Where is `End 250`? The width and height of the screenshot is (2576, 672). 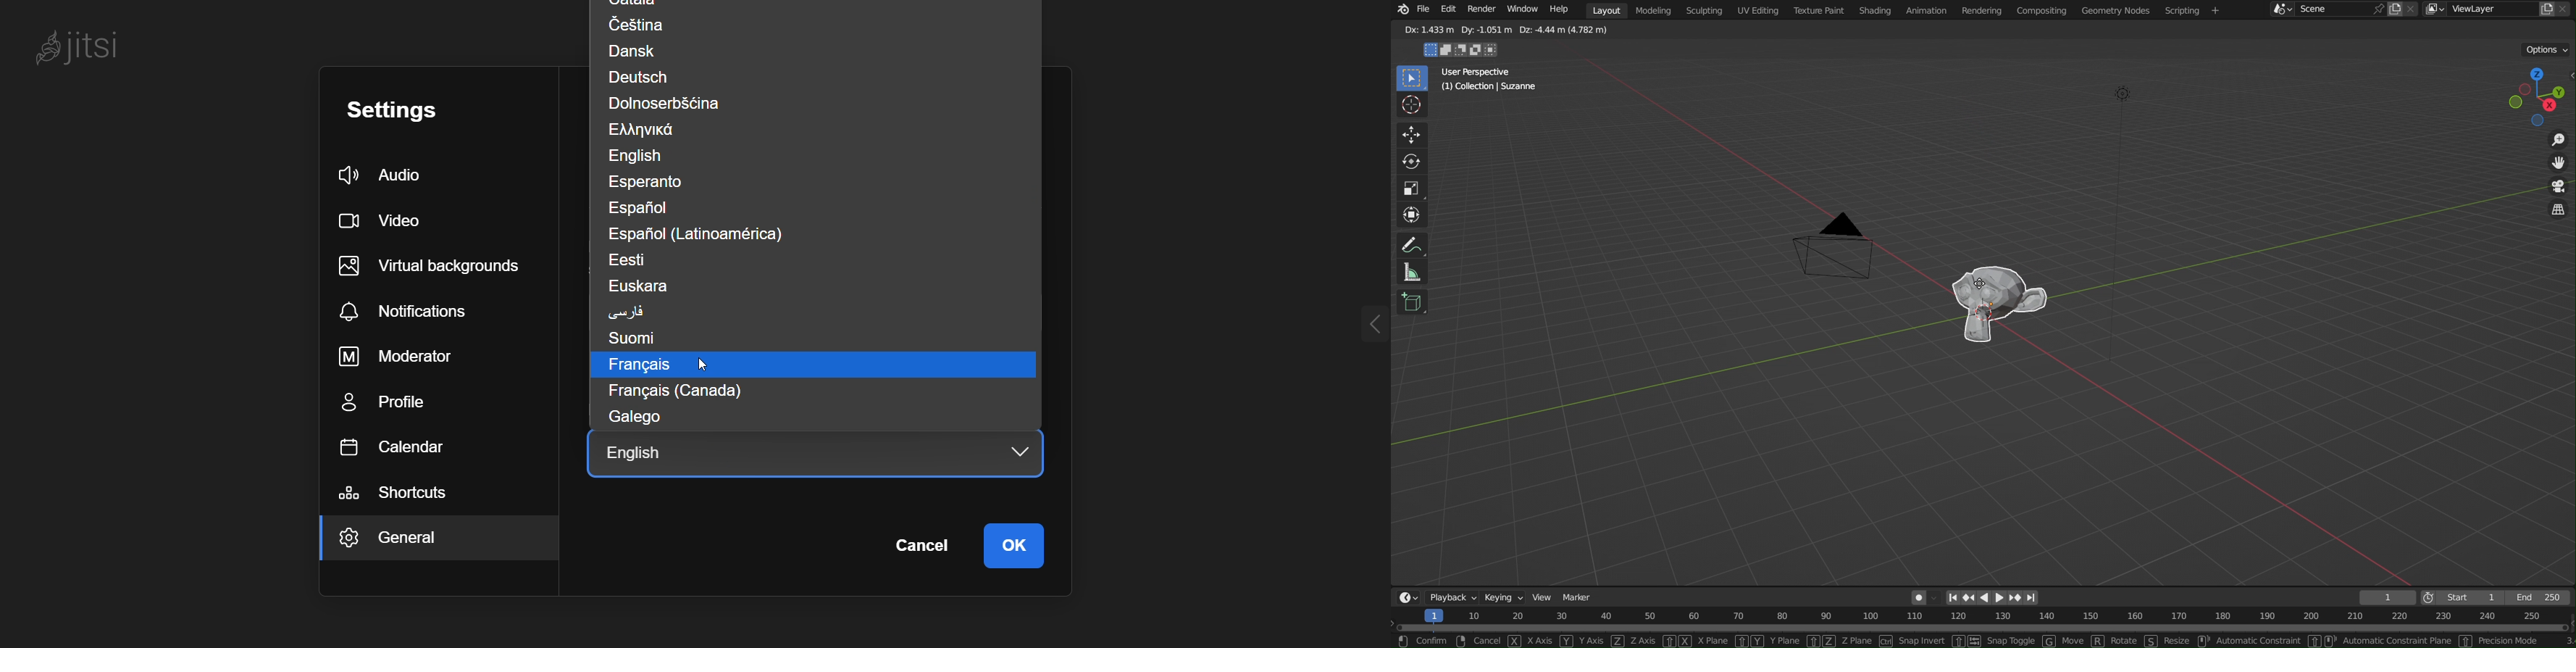
End 250 is located at coordinates (2538, 598).